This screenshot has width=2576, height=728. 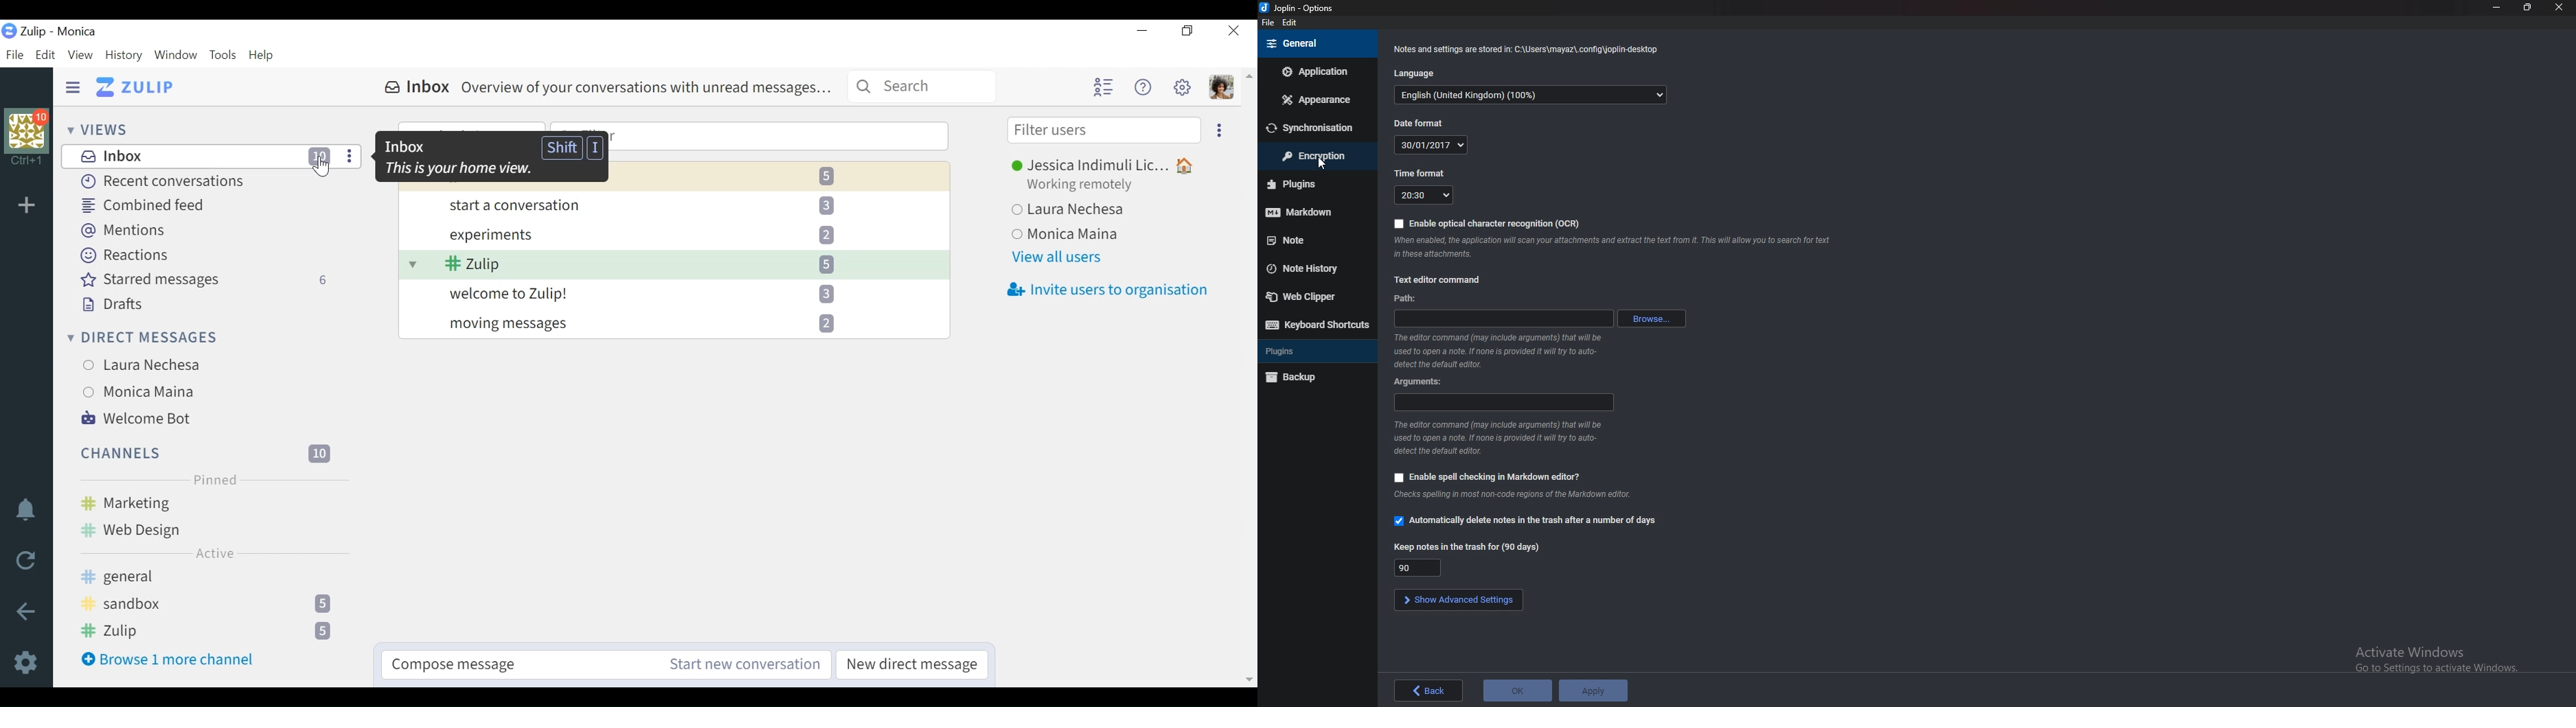 What do you see at coordinates (491, 157) in the screenshot?
I see `Dialogue box` at bounding box center [491, 157].